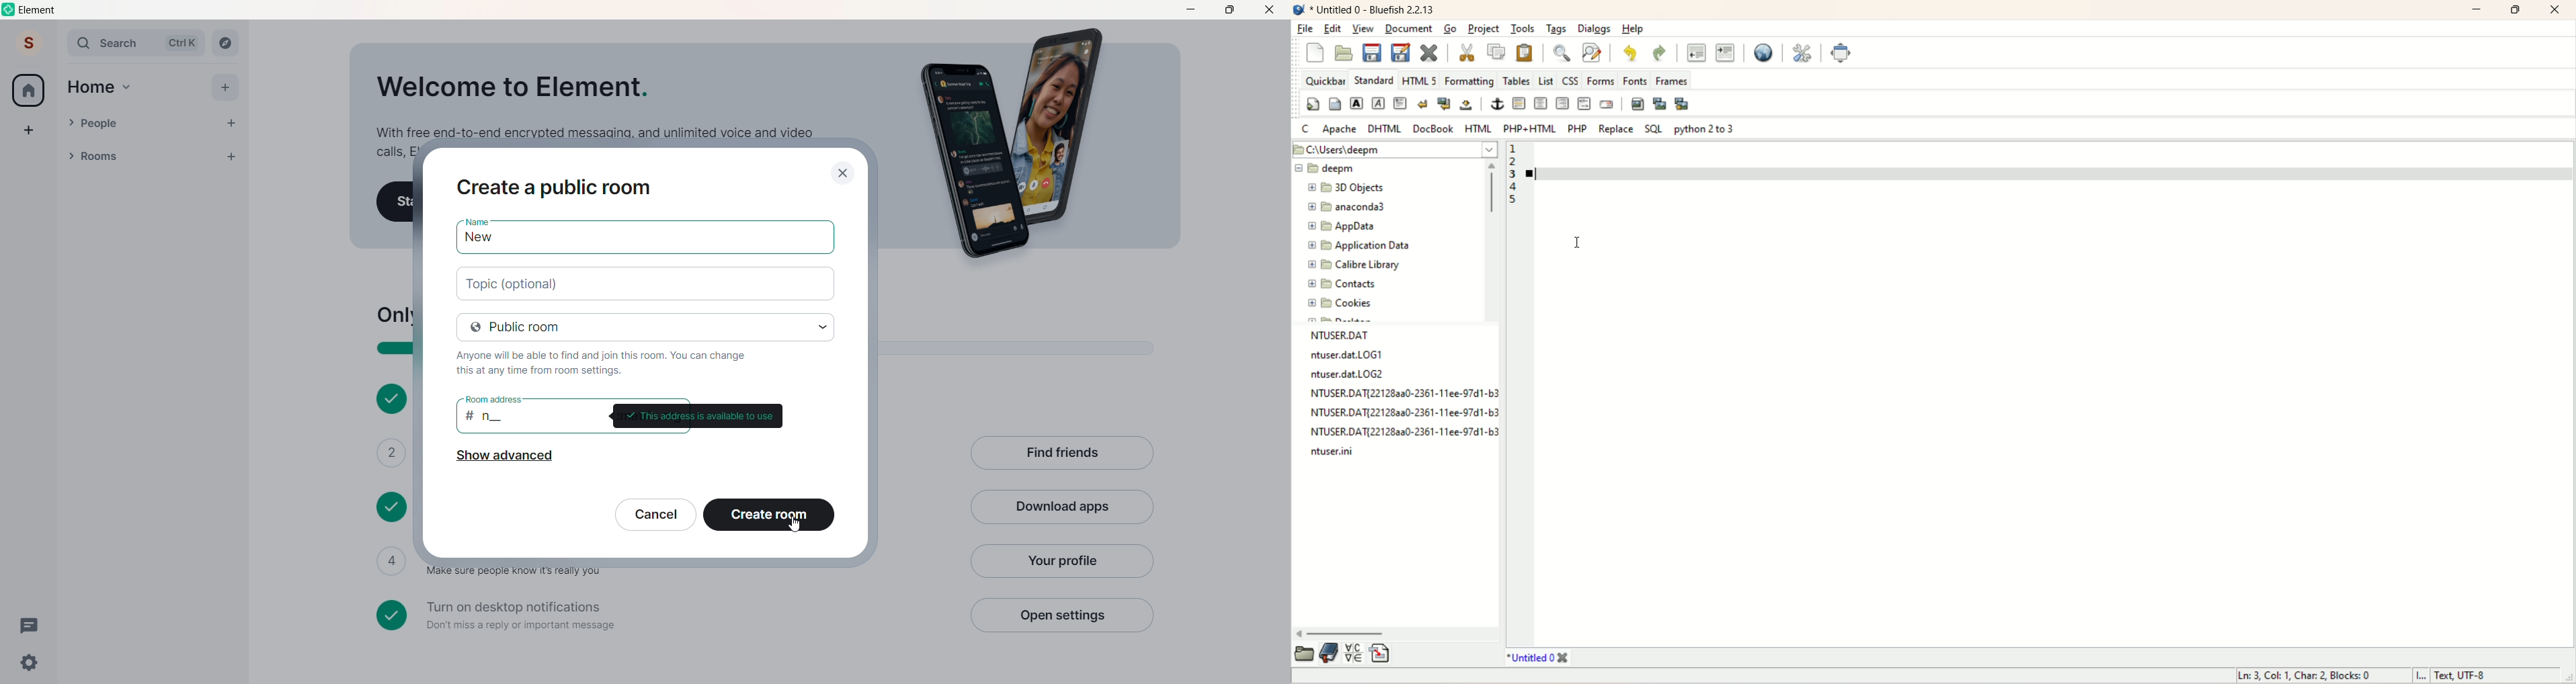 This screenshot has width=2576, height=700. What do you see at coordinates (593, 102) in the screenshot?
I see `Welcome to Element.
With free end-to-end encrypted messaging, and unlimited voice and video
calls, Element is a great way to stay in touch.` at bounding box center [593, 102].